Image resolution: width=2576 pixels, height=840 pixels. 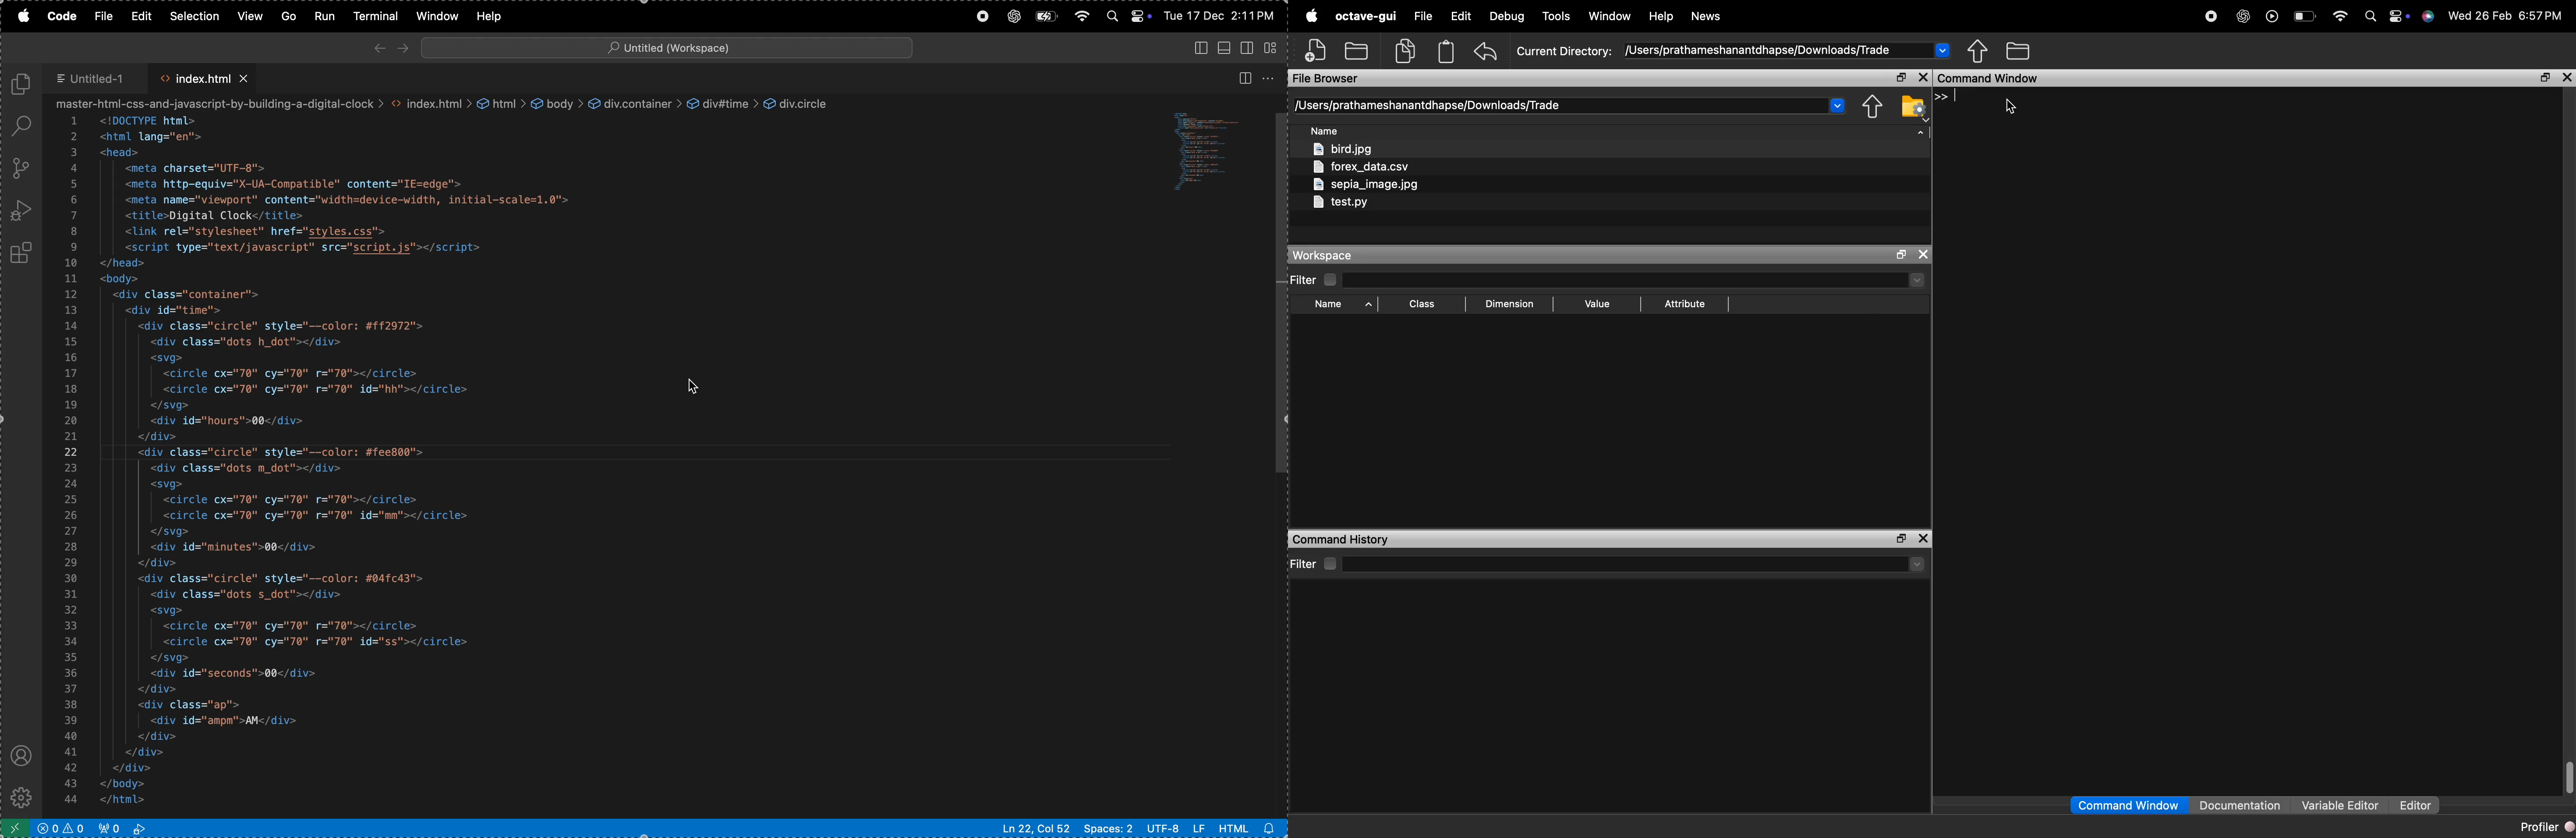 I want to click on battery, so click(x=2308, y=18).